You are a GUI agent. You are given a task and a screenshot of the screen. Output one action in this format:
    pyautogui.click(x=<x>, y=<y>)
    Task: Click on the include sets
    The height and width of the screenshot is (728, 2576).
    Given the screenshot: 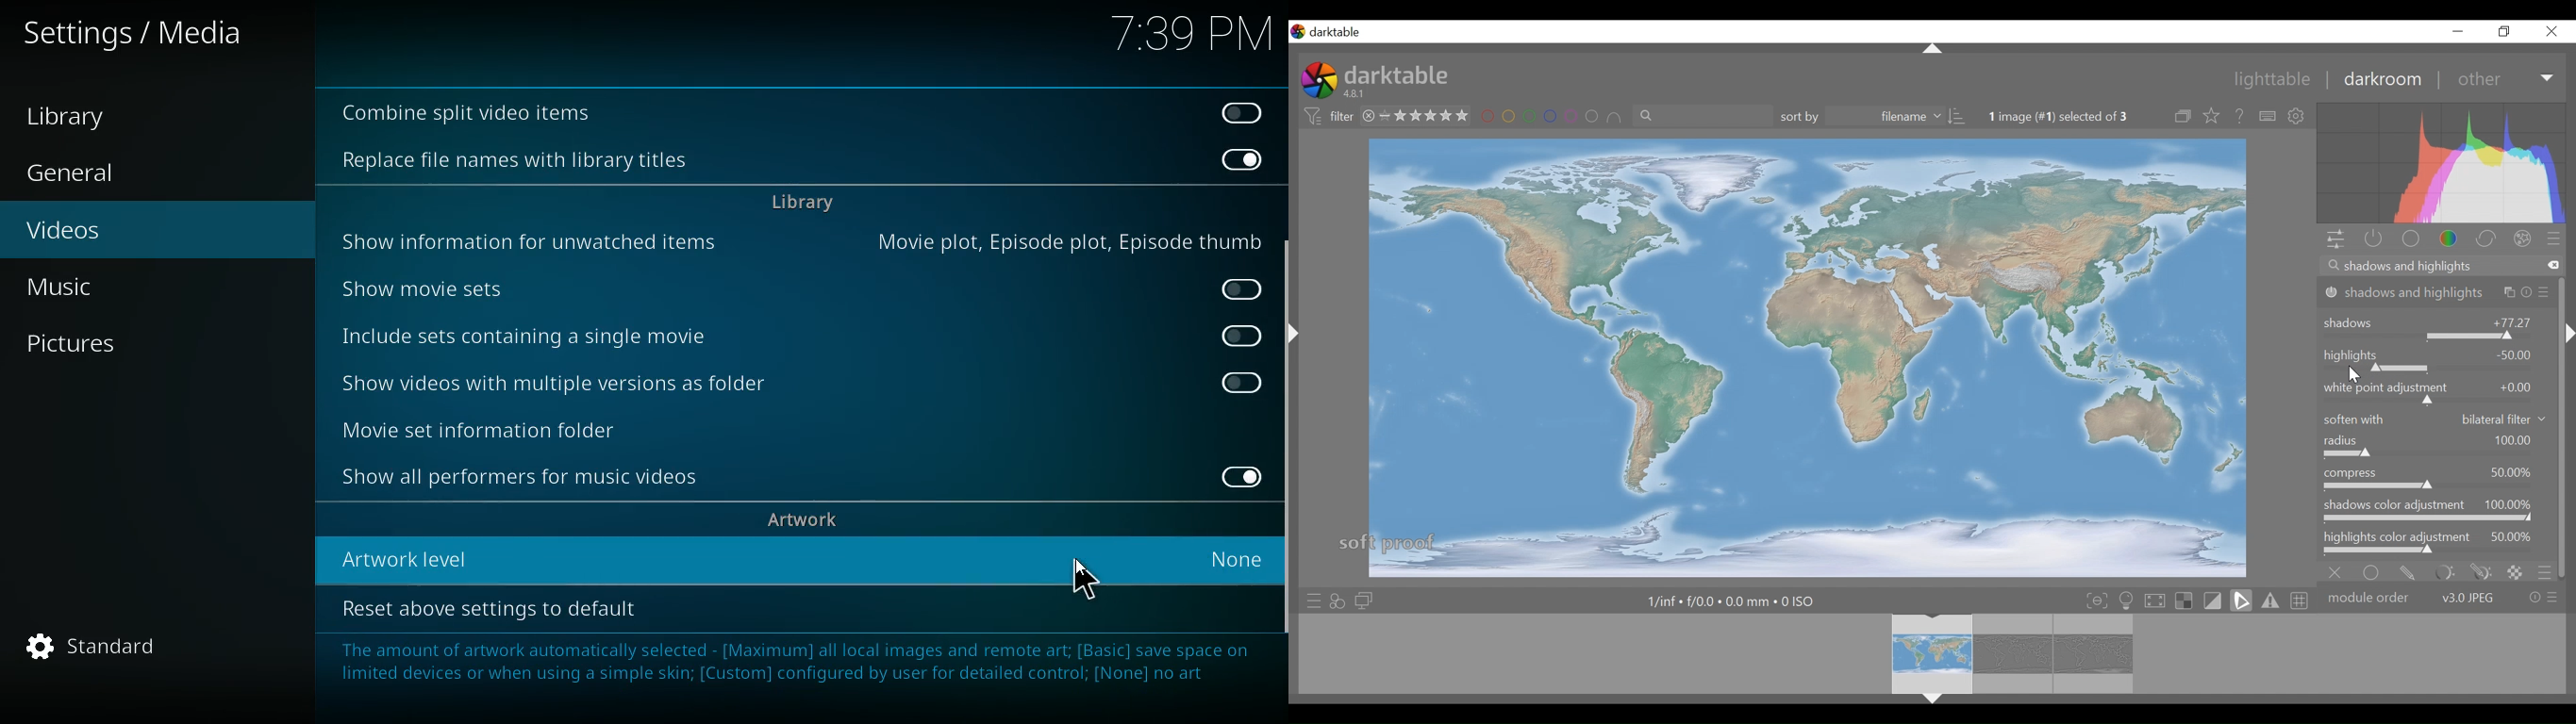 What is the action you would take?
    pyautogui.click(x=562, y=338)
    